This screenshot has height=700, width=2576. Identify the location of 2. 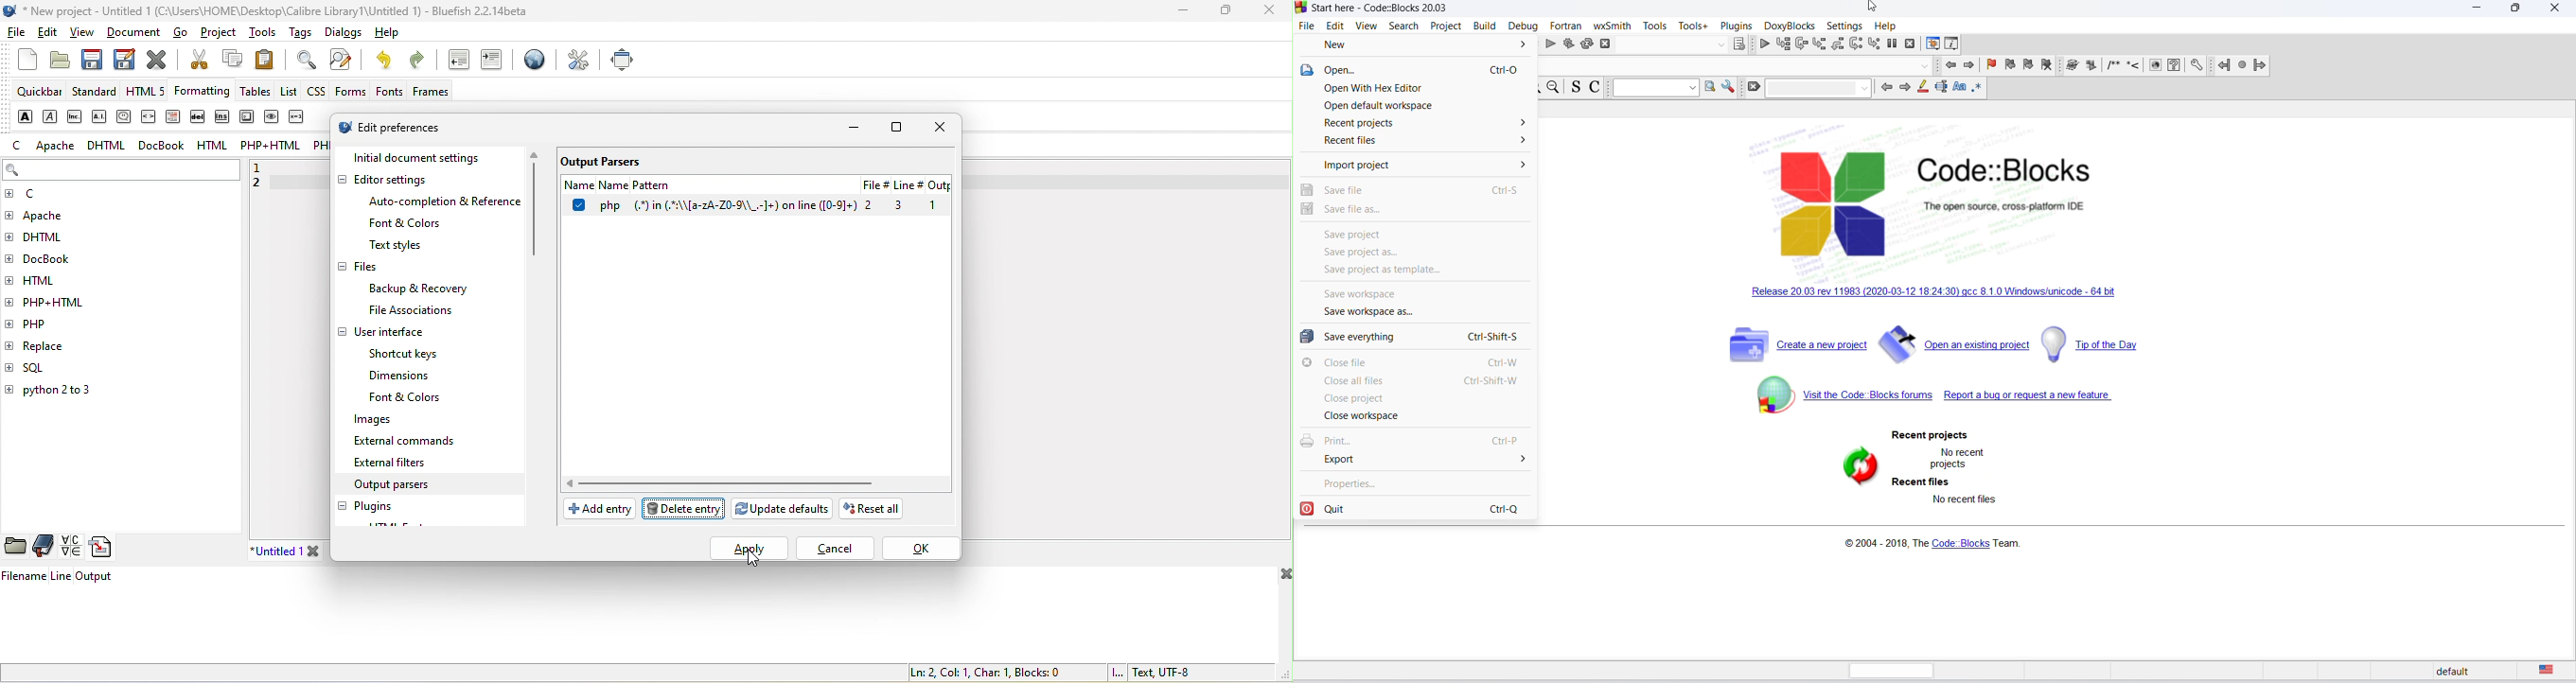
(262, 185).